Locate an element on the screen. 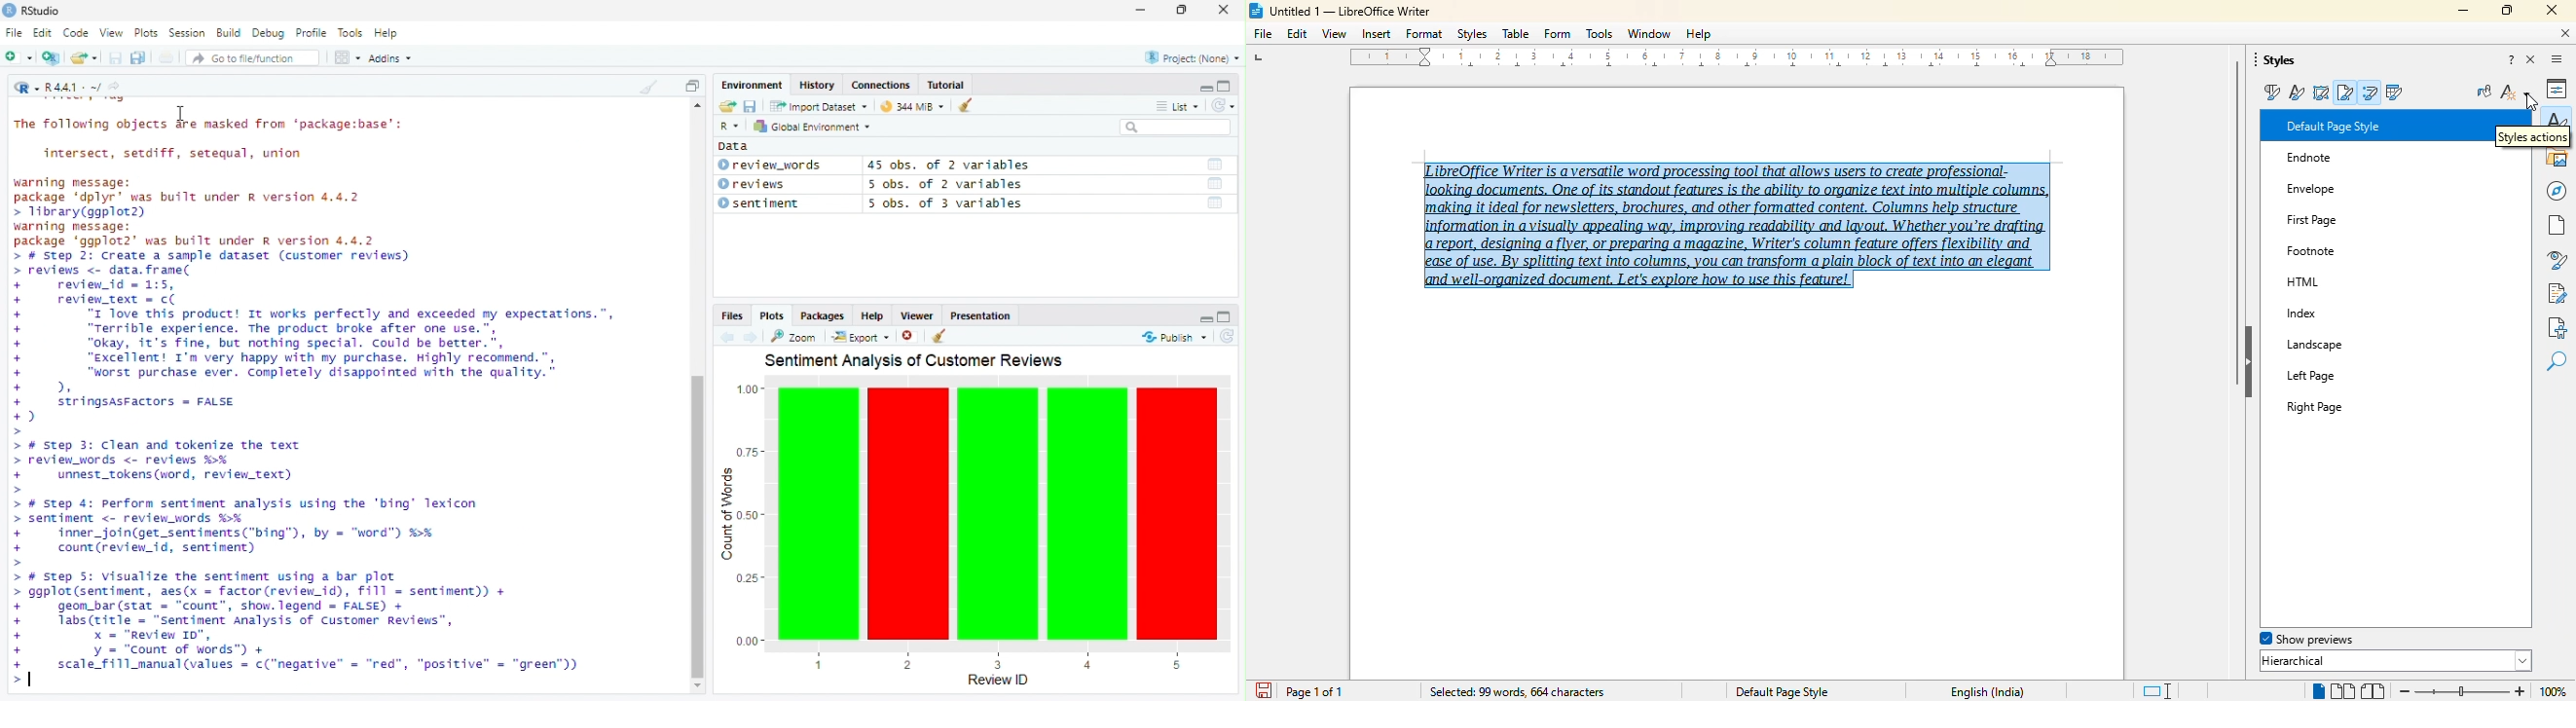 The width and height of the screenshot is (2576, 728). edit is located at coordinates (1298, 34).